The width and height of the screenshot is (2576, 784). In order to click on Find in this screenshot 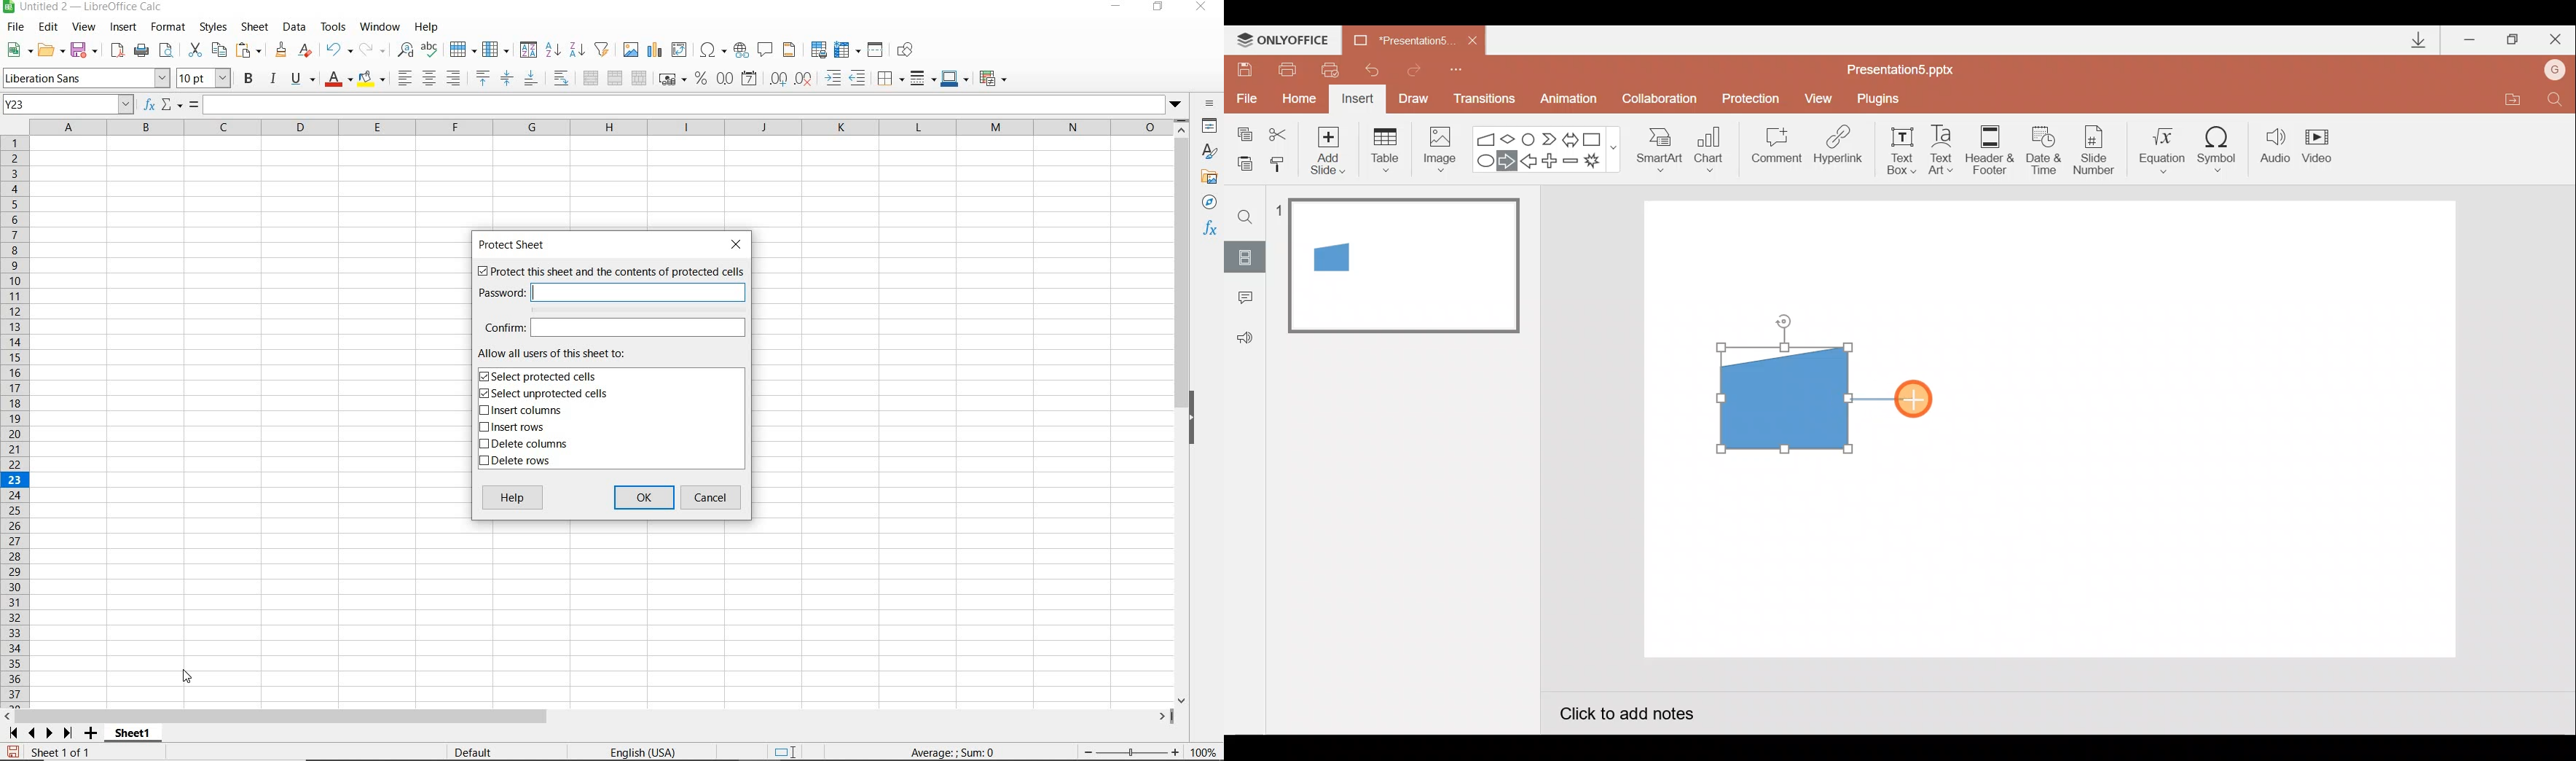, I will do `click(2555, 103)`.